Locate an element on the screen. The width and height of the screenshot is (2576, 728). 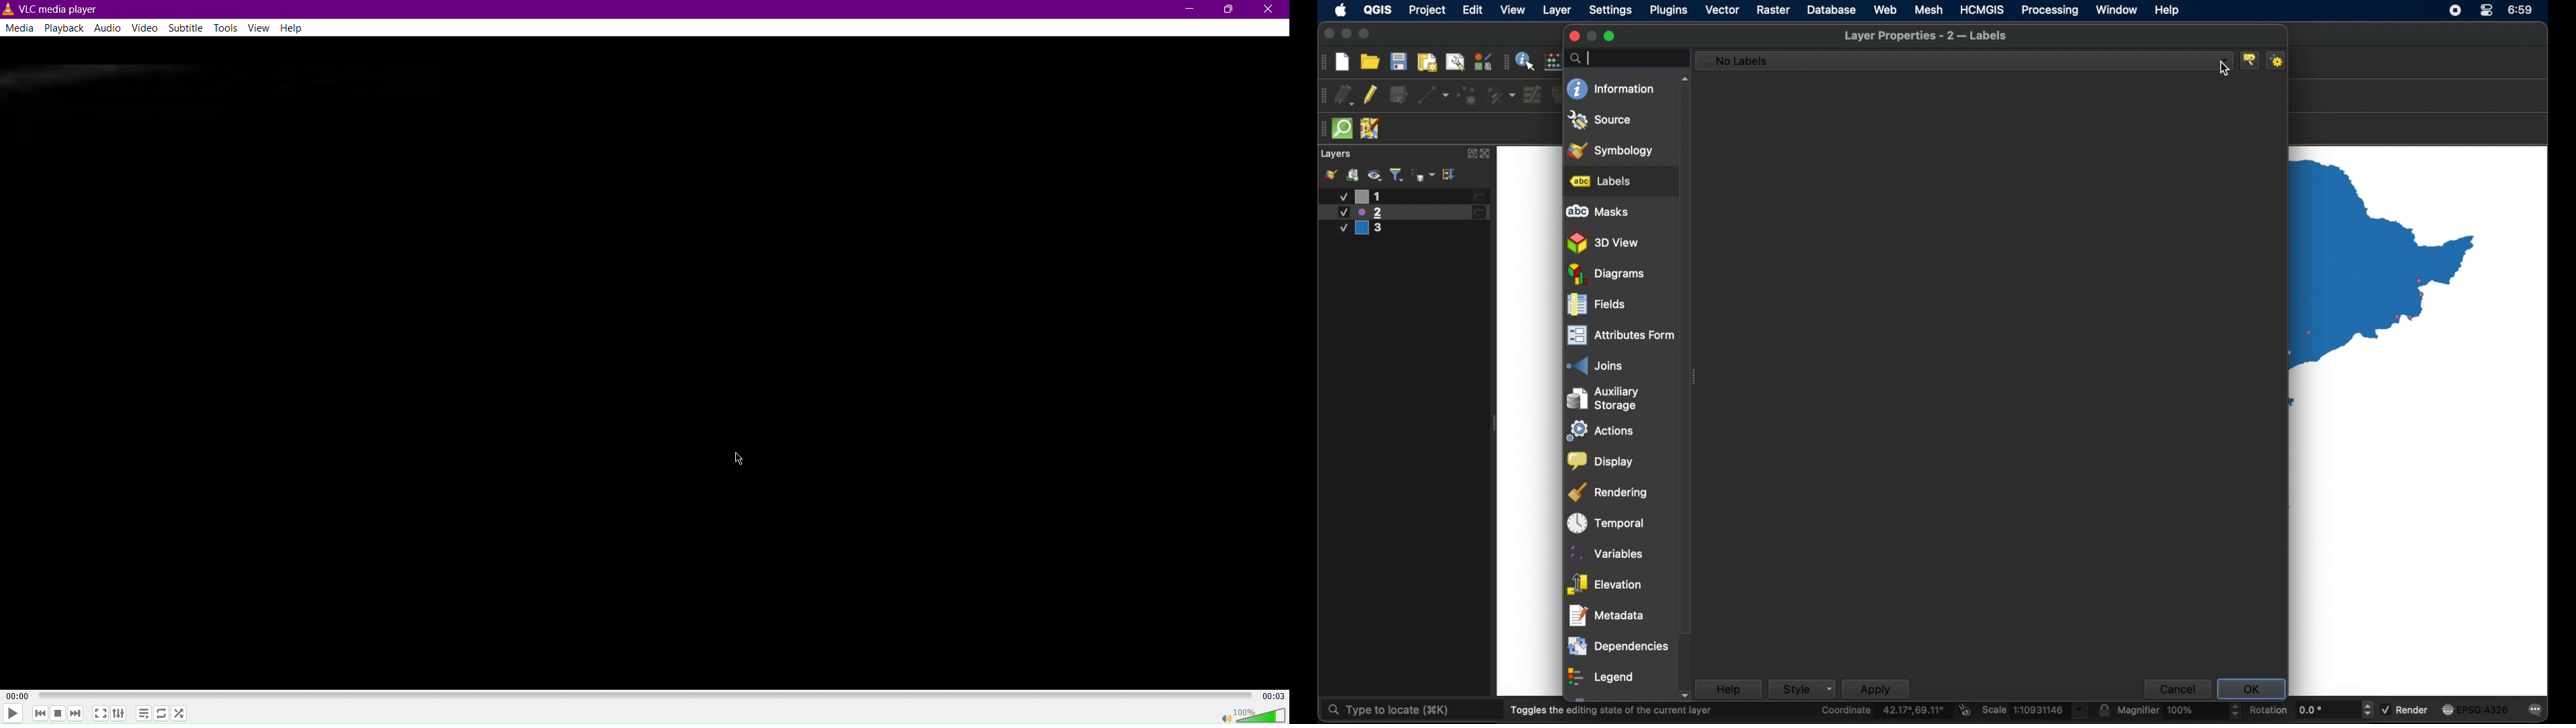
QGIS is located at coordinates (1379, 9).